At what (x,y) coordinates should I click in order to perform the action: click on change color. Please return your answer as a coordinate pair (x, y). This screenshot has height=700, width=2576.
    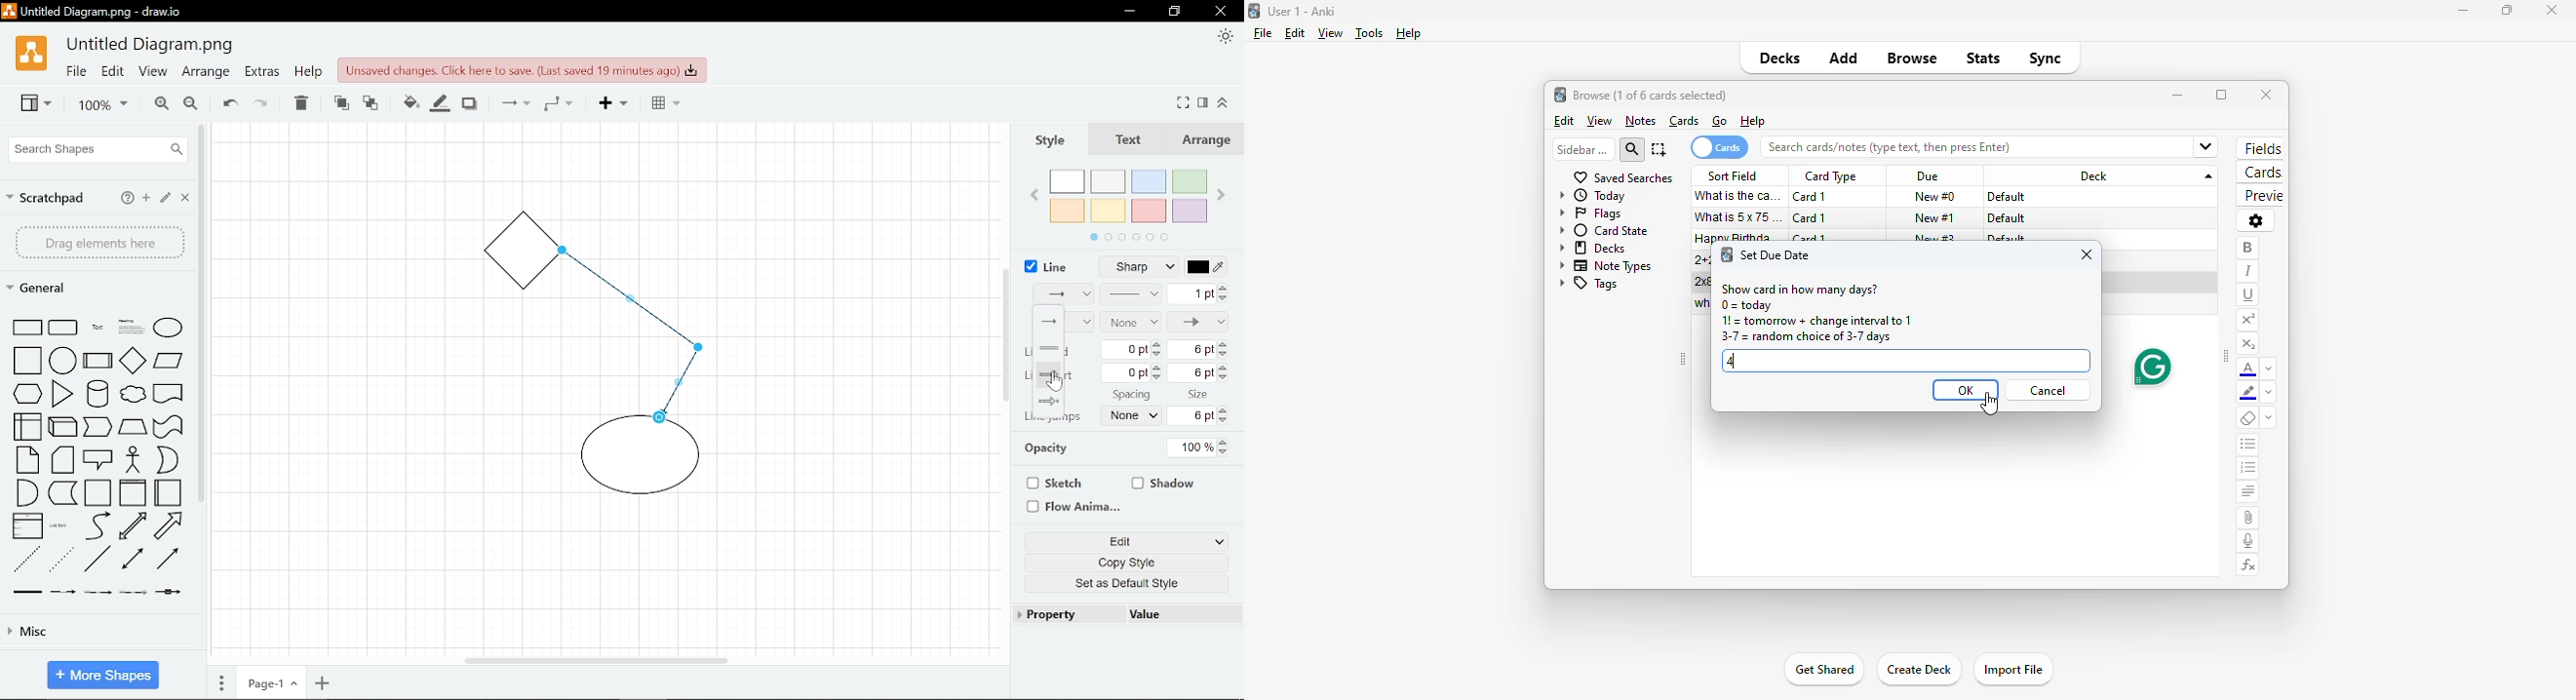
    Looking at the image, I should click on (2269, 394).